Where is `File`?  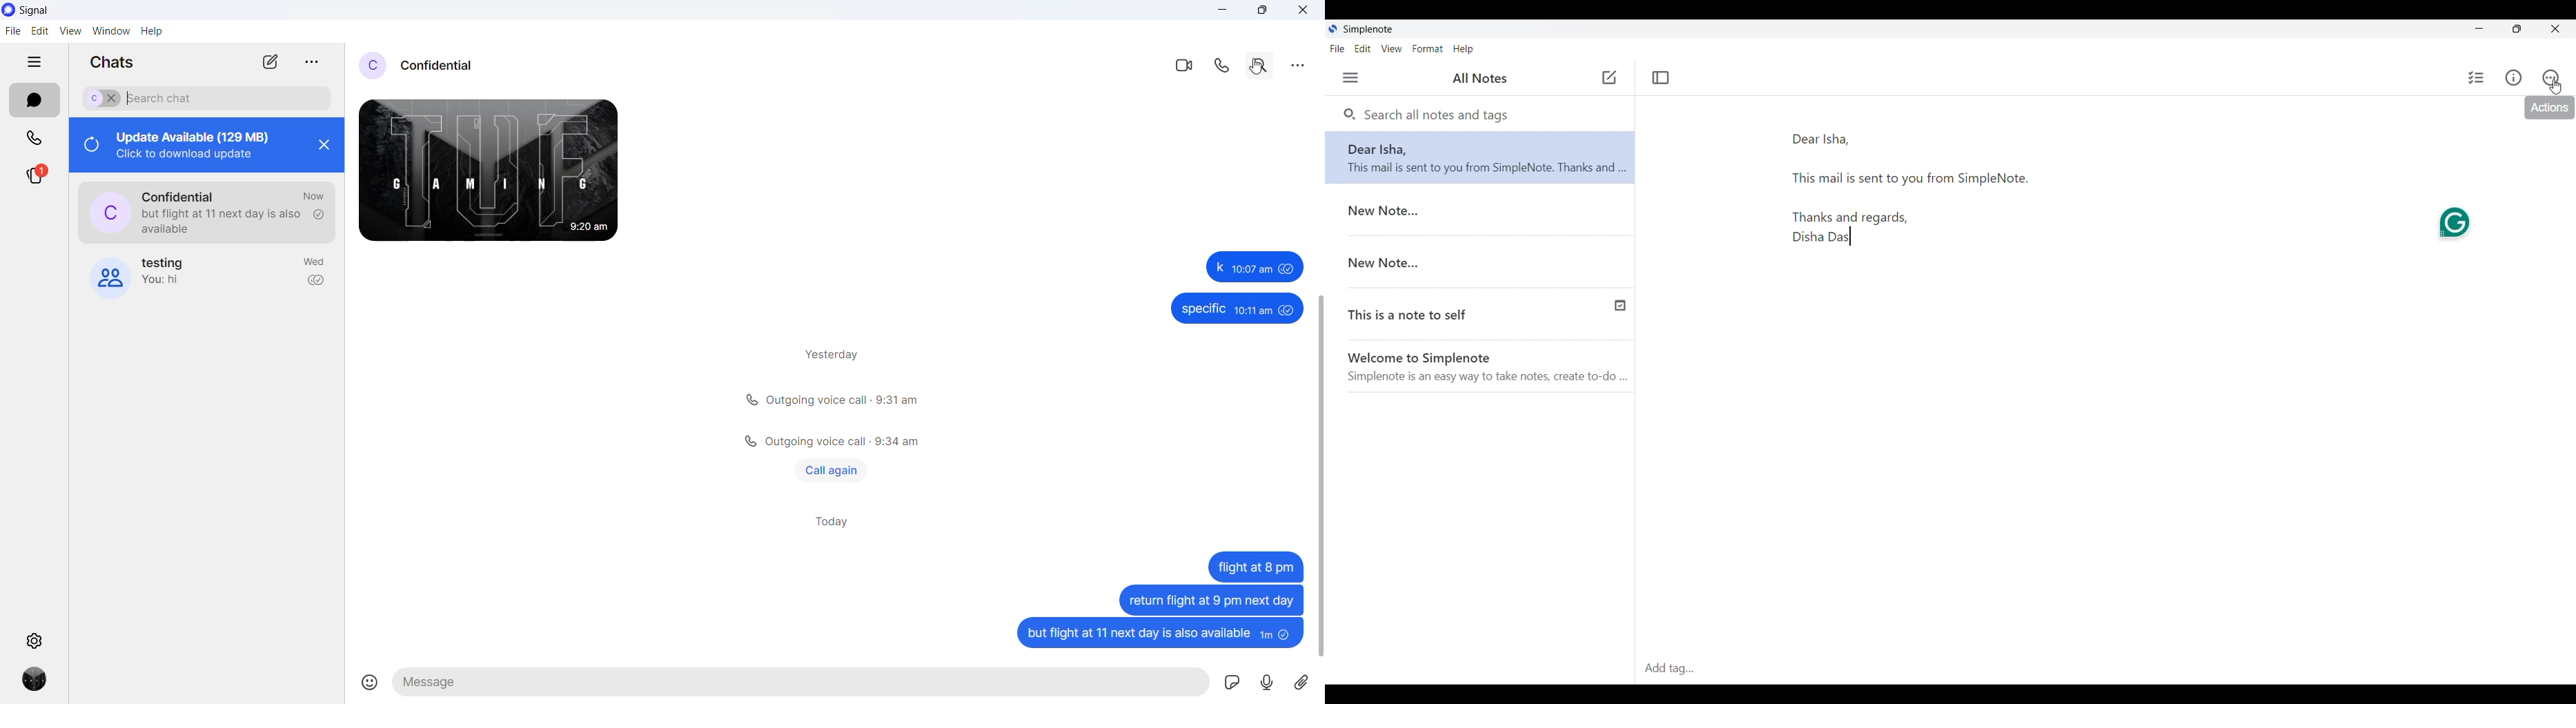 File is located at coordinates (1337, 48).